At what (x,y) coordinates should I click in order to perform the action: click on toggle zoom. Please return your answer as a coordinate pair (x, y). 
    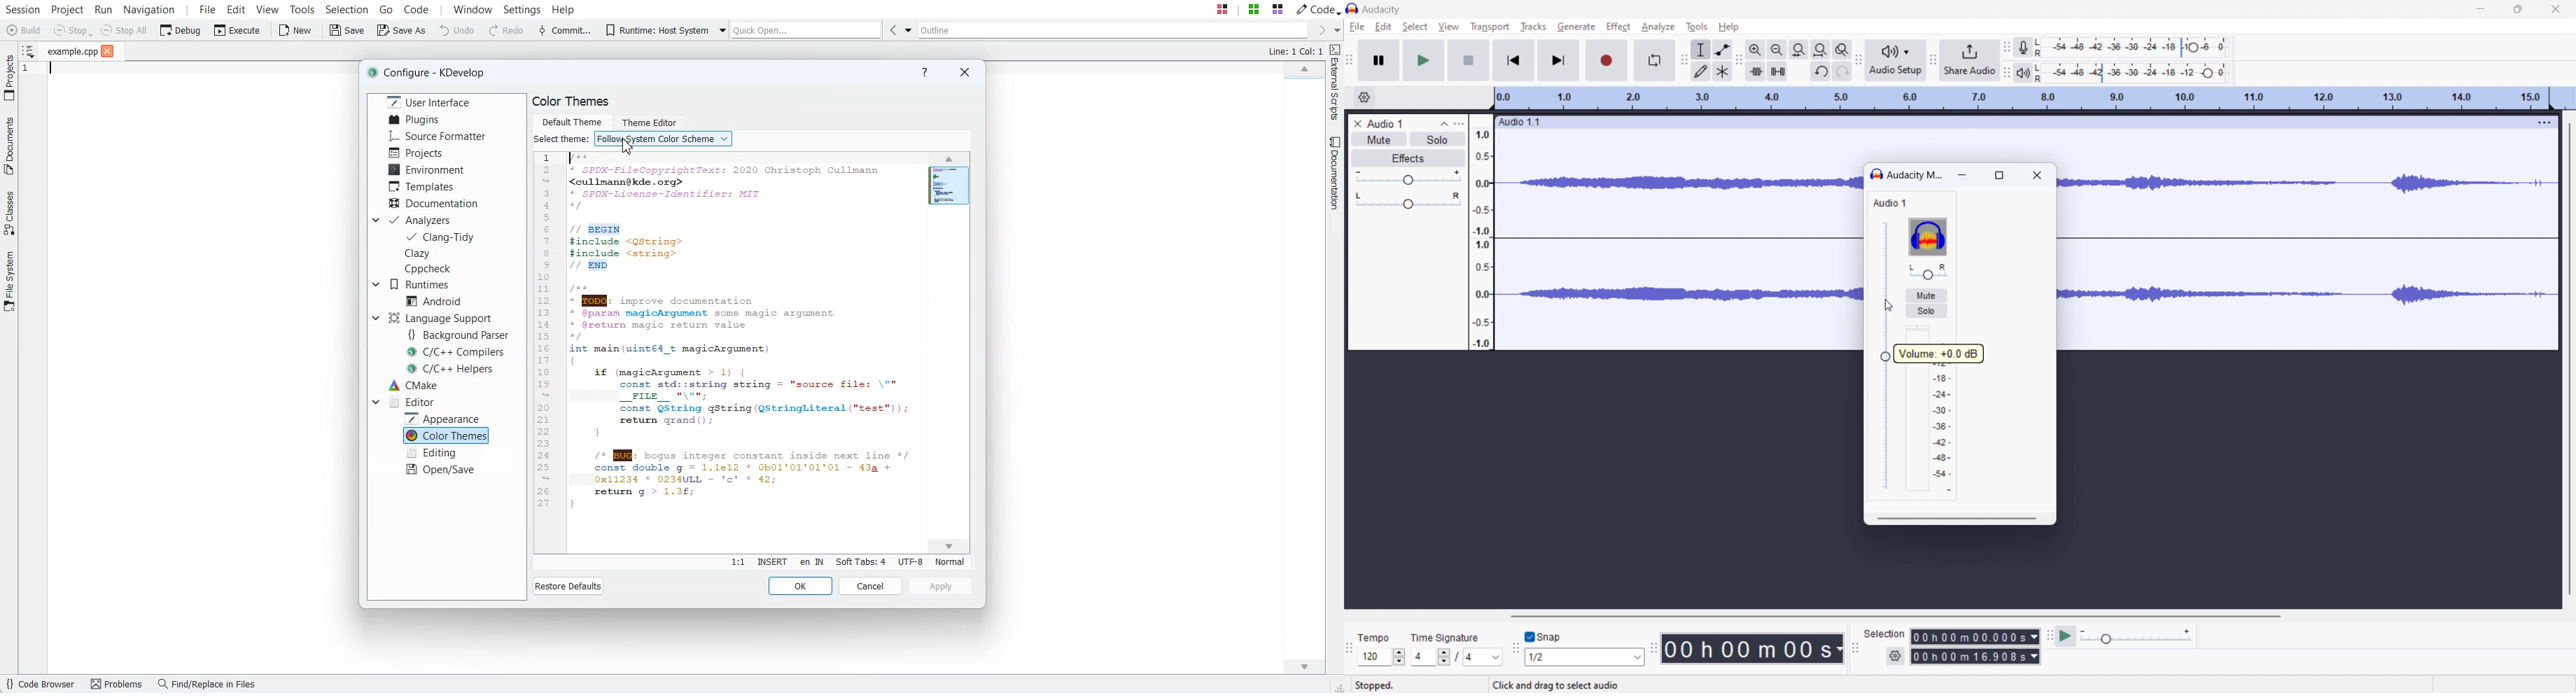
    Looking at the image, I should click on (1842, 49).